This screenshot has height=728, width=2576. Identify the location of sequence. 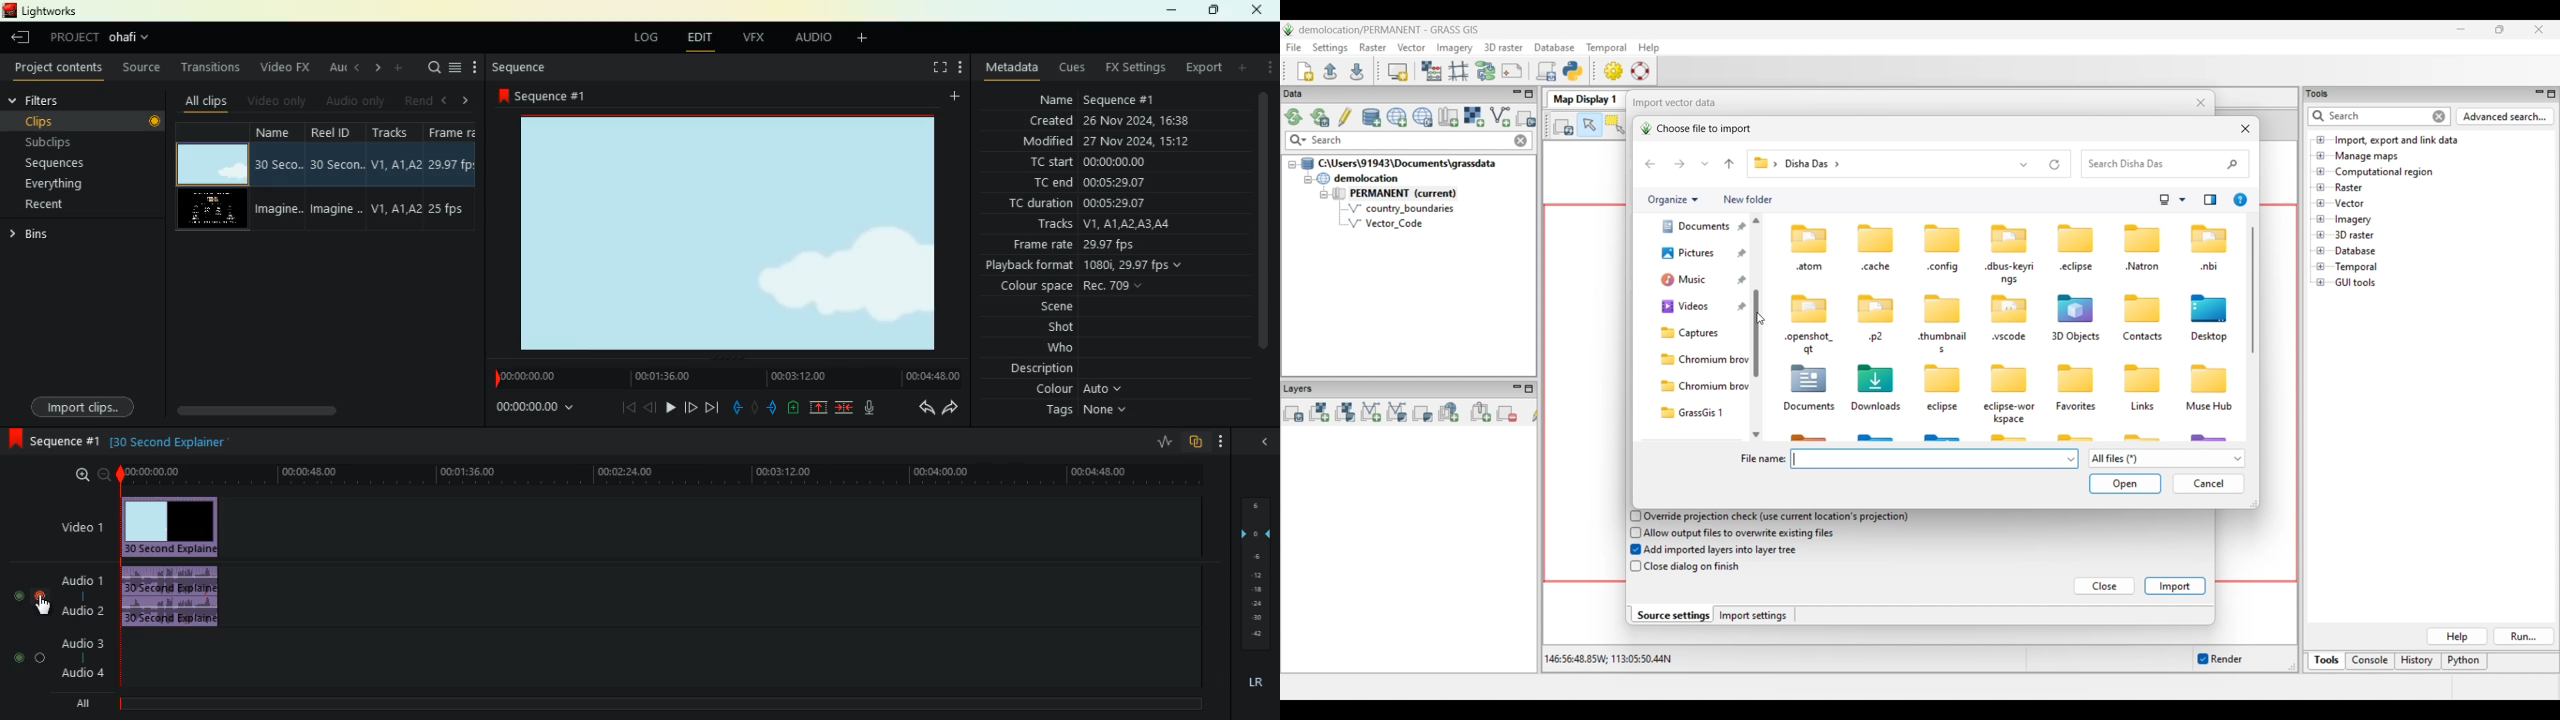
(525, 63).